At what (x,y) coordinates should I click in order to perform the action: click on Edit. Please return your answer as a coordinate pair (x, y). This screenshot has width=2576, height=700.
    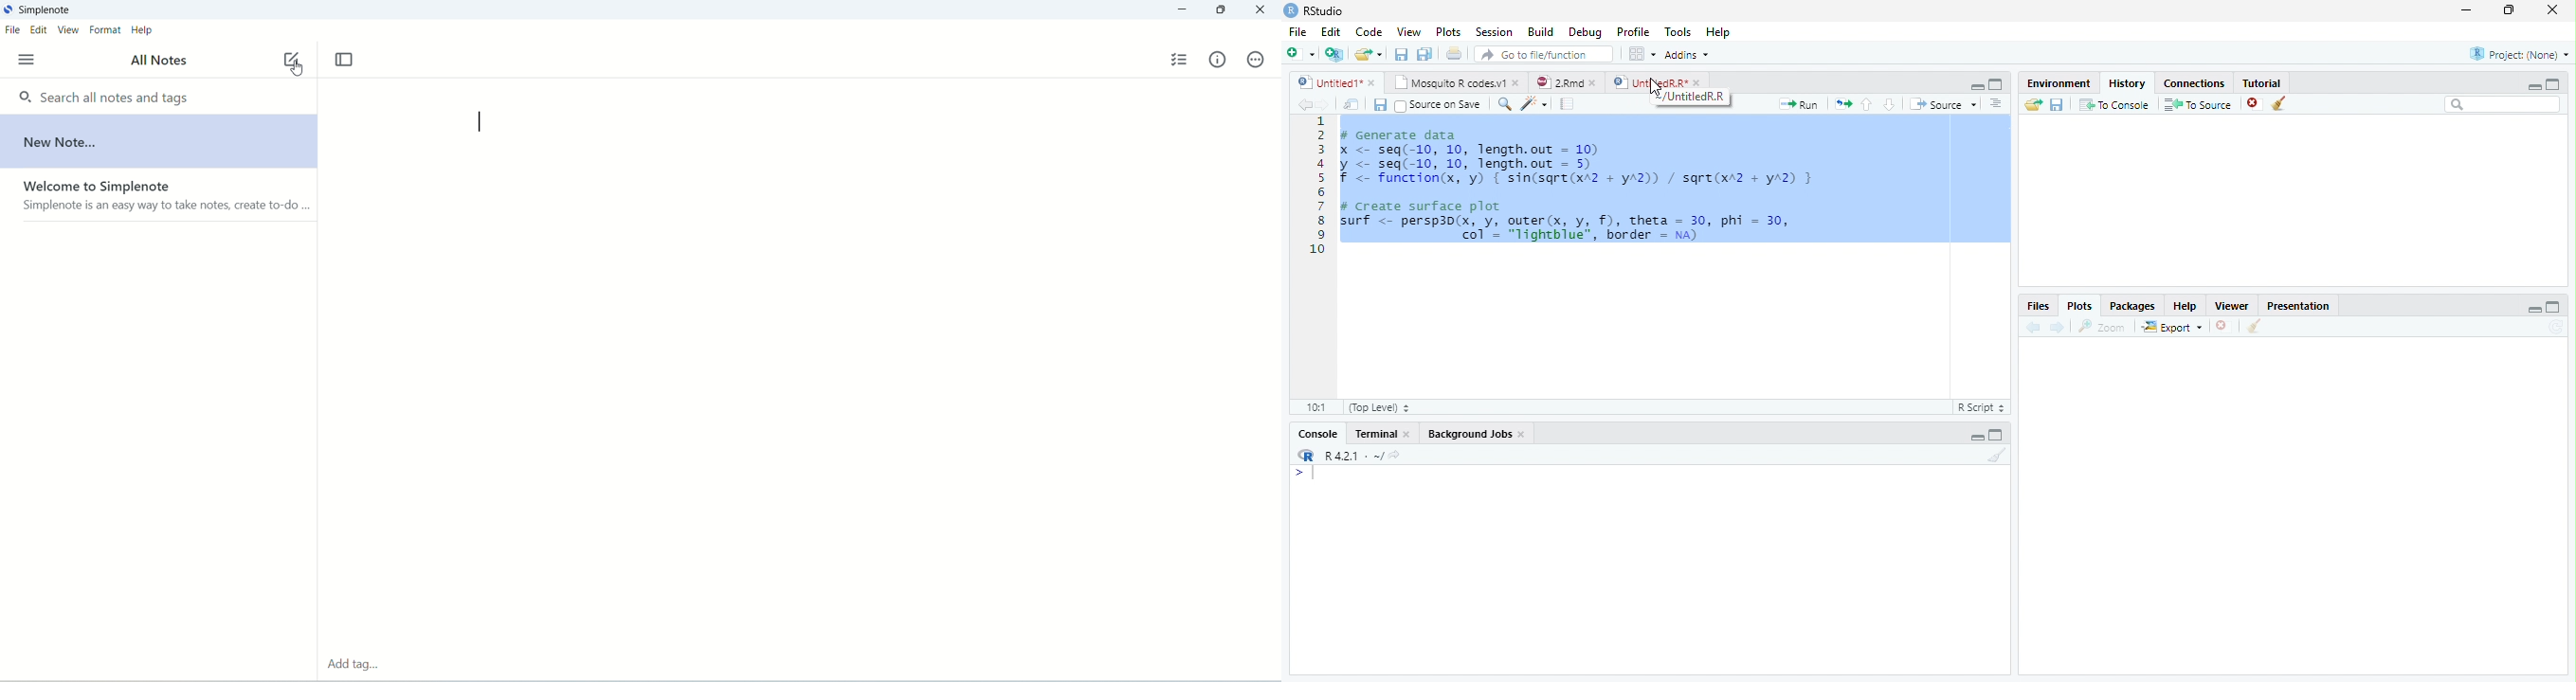
    Looking at the image, I should click on (1330, 31).